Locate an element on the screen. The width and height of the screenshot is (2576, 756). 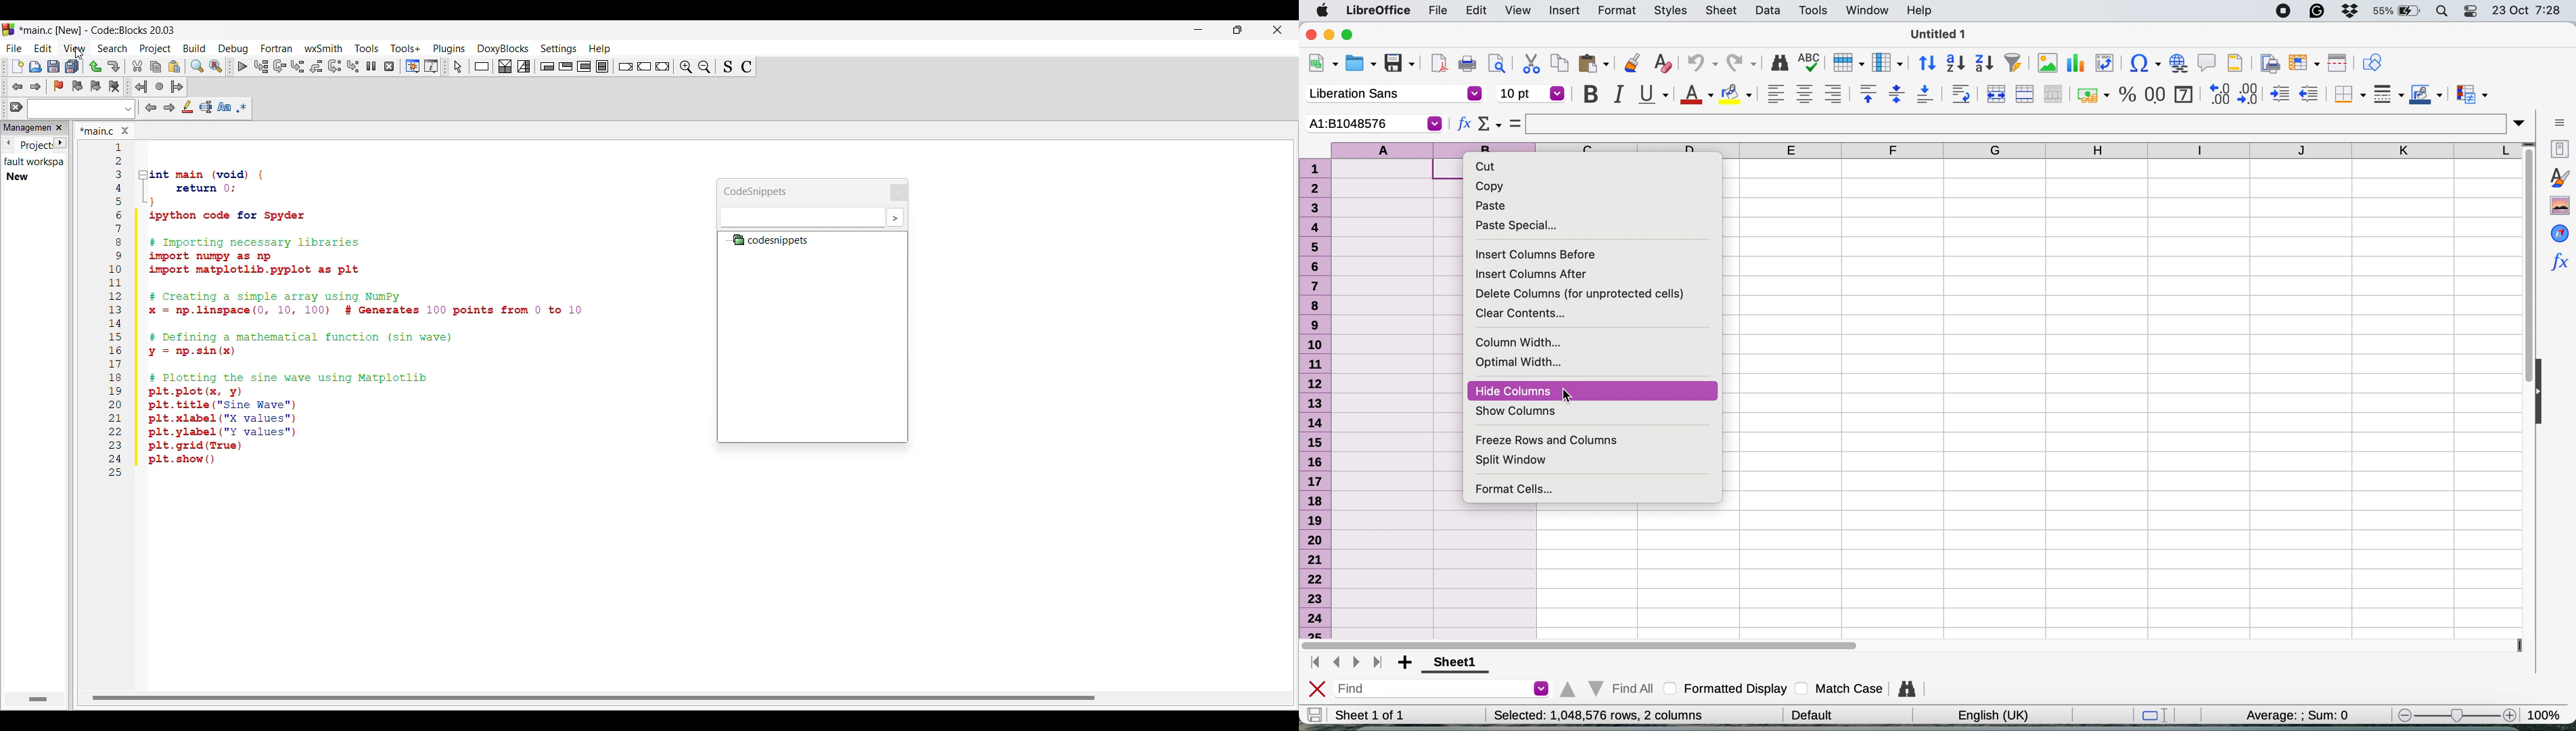
function wizard is located at coordinates (1462, 123).